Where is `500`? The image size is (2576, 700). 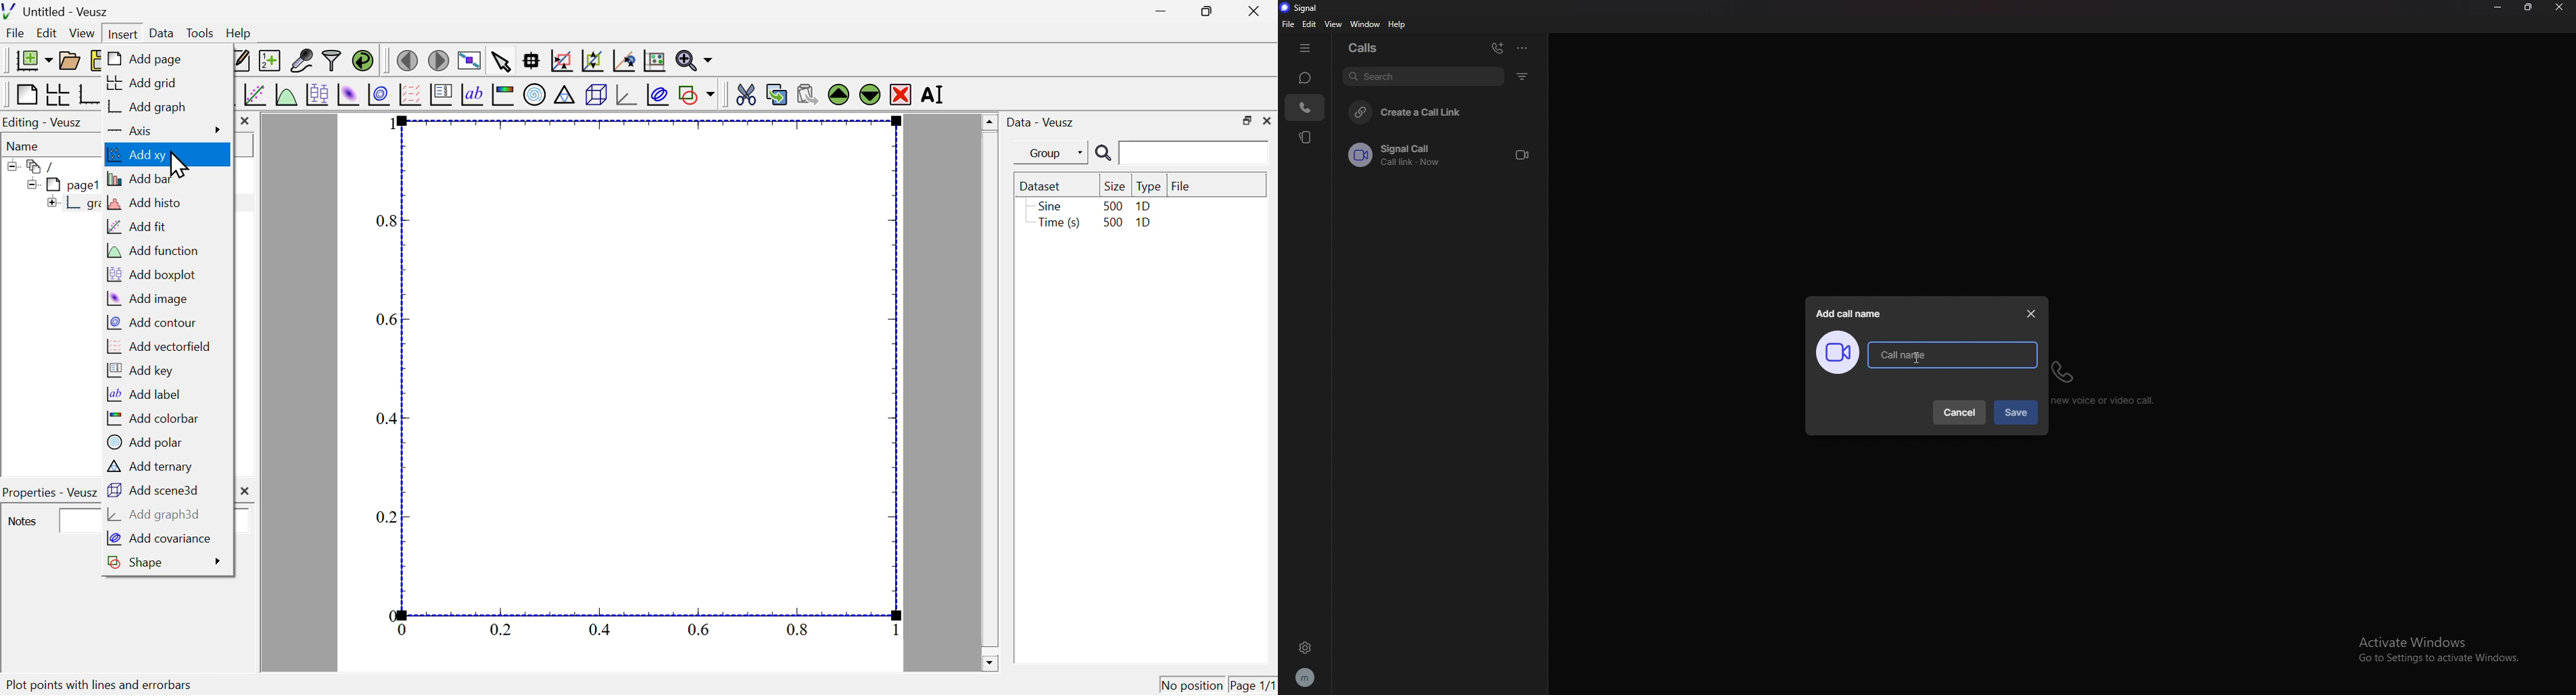 500 is located at coordinates (1112, 223).